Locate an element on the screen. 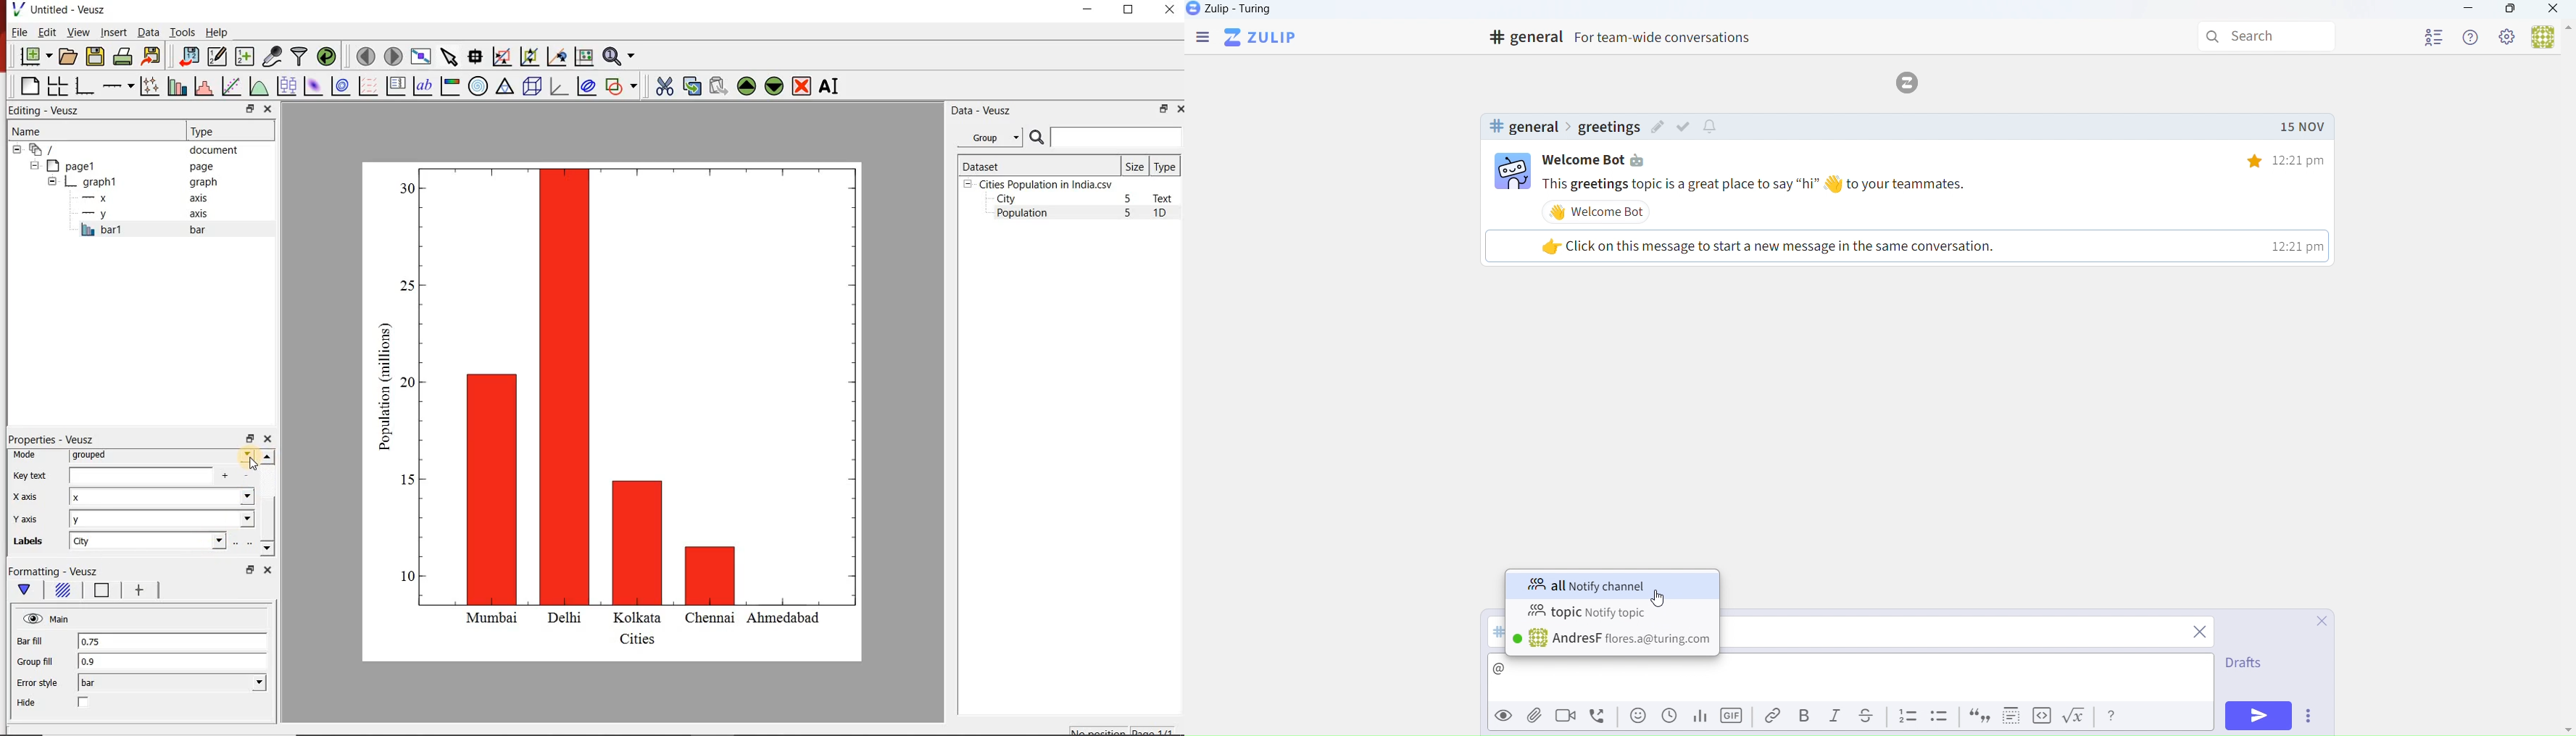 This screenshot has width=2576, height=756. GIF is located at coordinates (1734, 719).